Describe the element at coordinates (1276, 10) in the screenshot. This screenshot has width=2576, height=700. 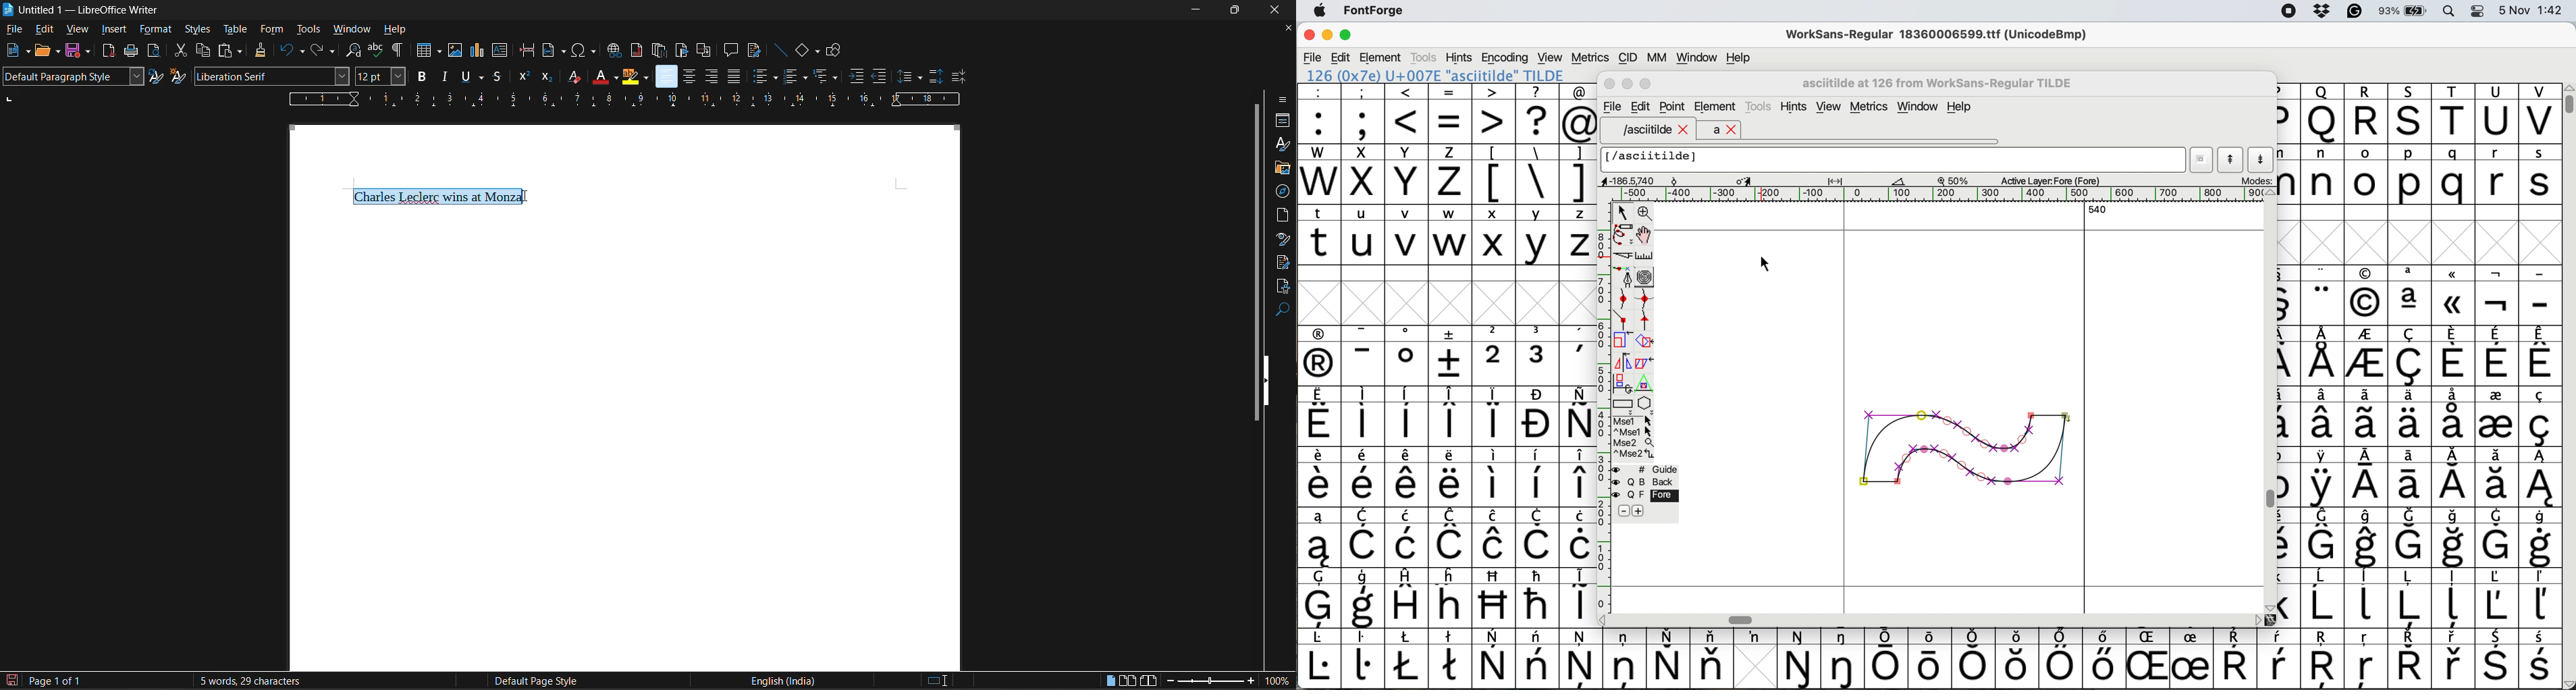
I see `close` at that location.